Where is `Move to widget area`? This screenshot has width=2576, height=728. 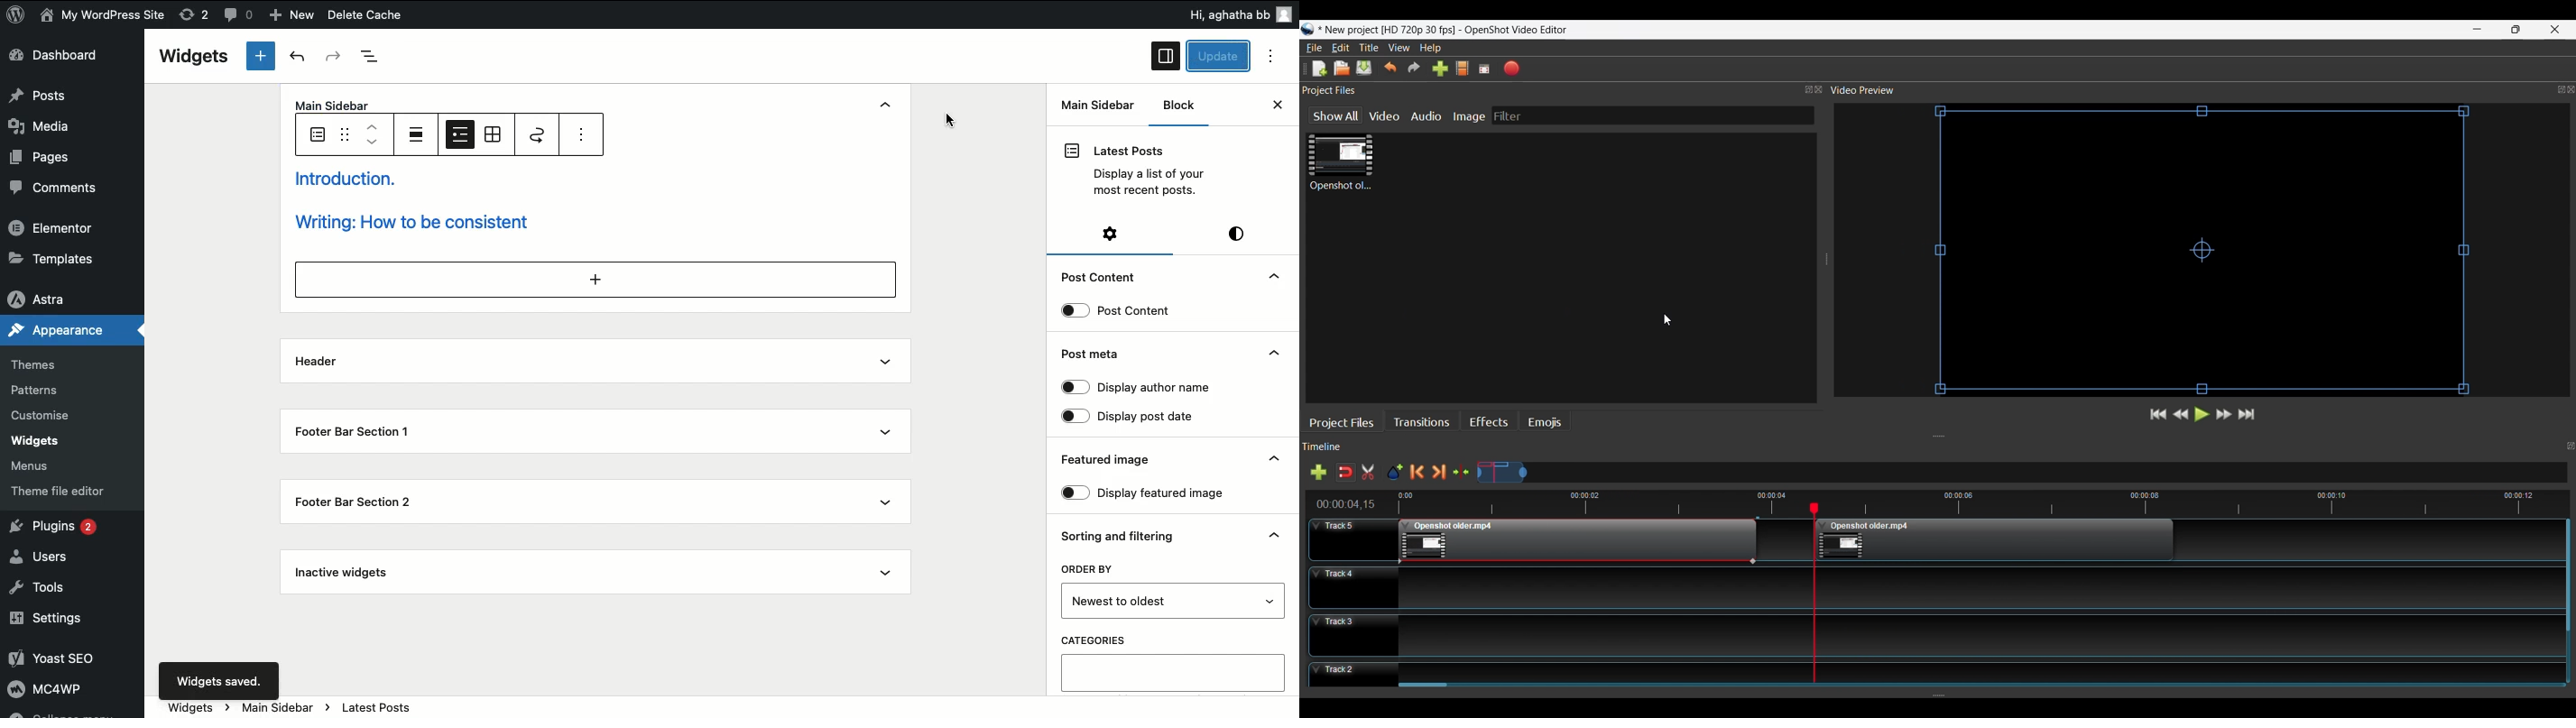 Move to widget area is located at coordinates (540, 133).